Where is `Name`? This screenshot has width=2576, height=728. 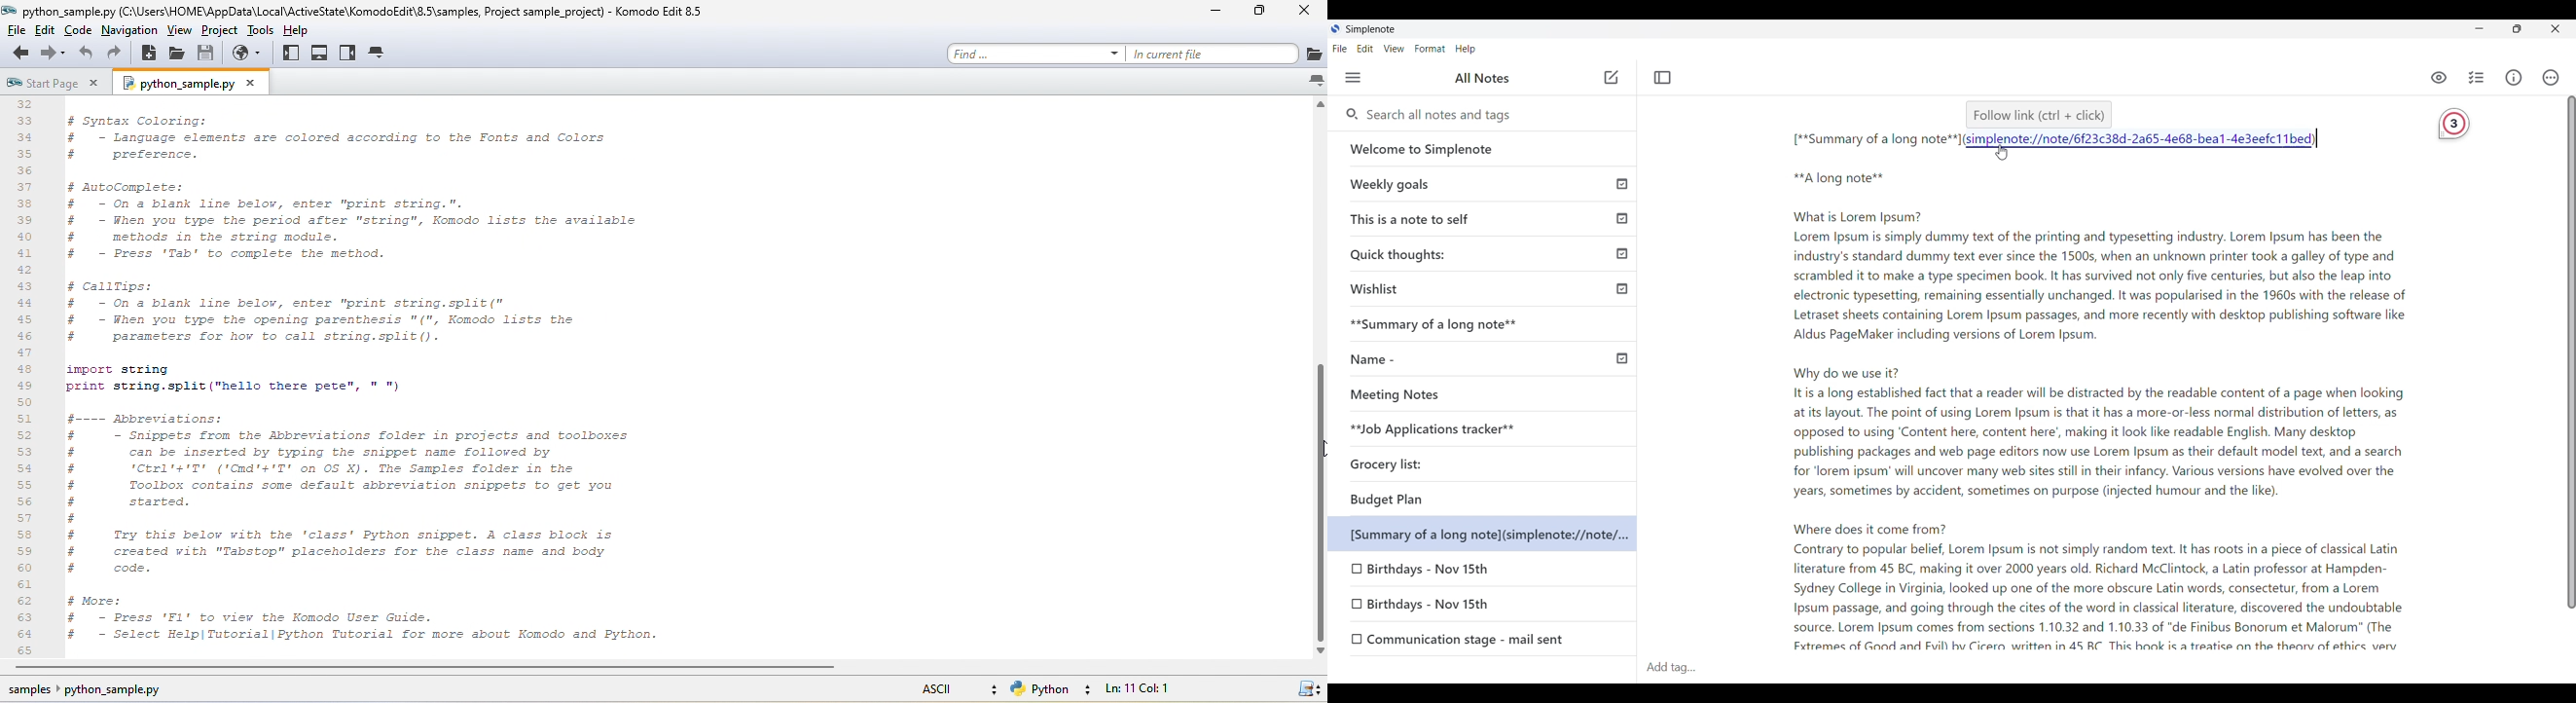
Name is located at coordinates (1484, 357).